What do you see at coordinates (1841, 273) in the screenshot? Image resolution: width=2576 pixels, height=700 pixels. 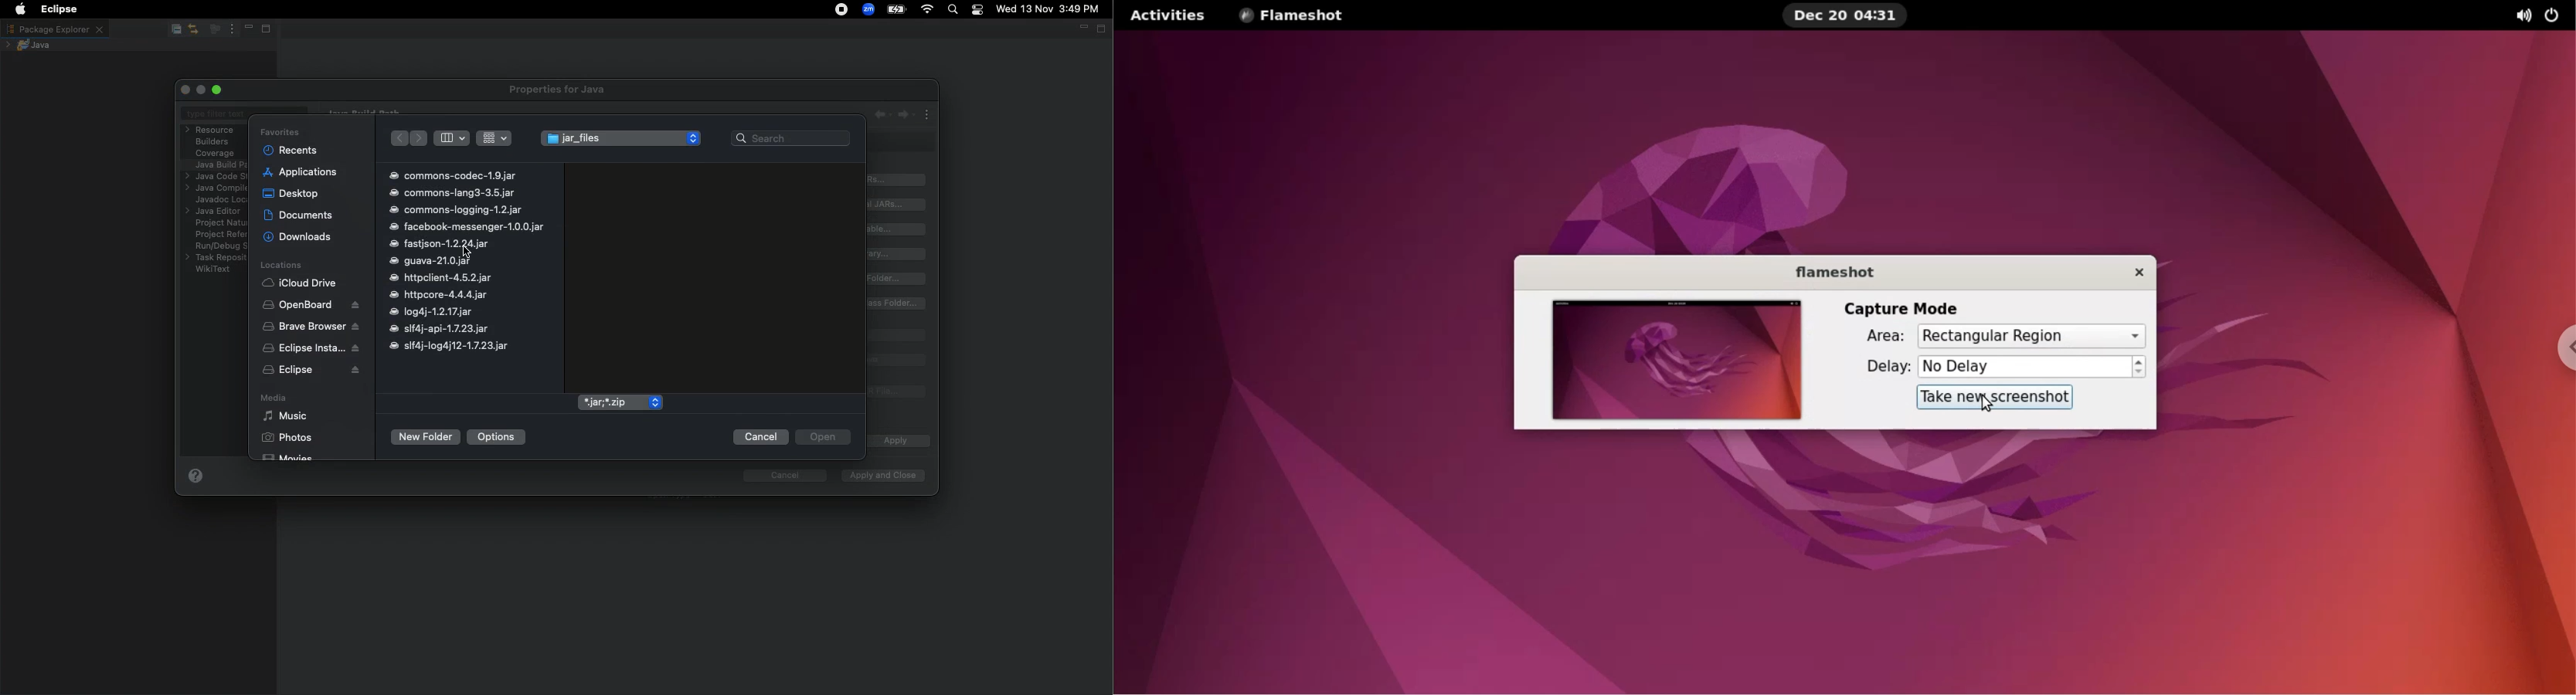 I see `flameshot` at bounding box center [1841, 273].